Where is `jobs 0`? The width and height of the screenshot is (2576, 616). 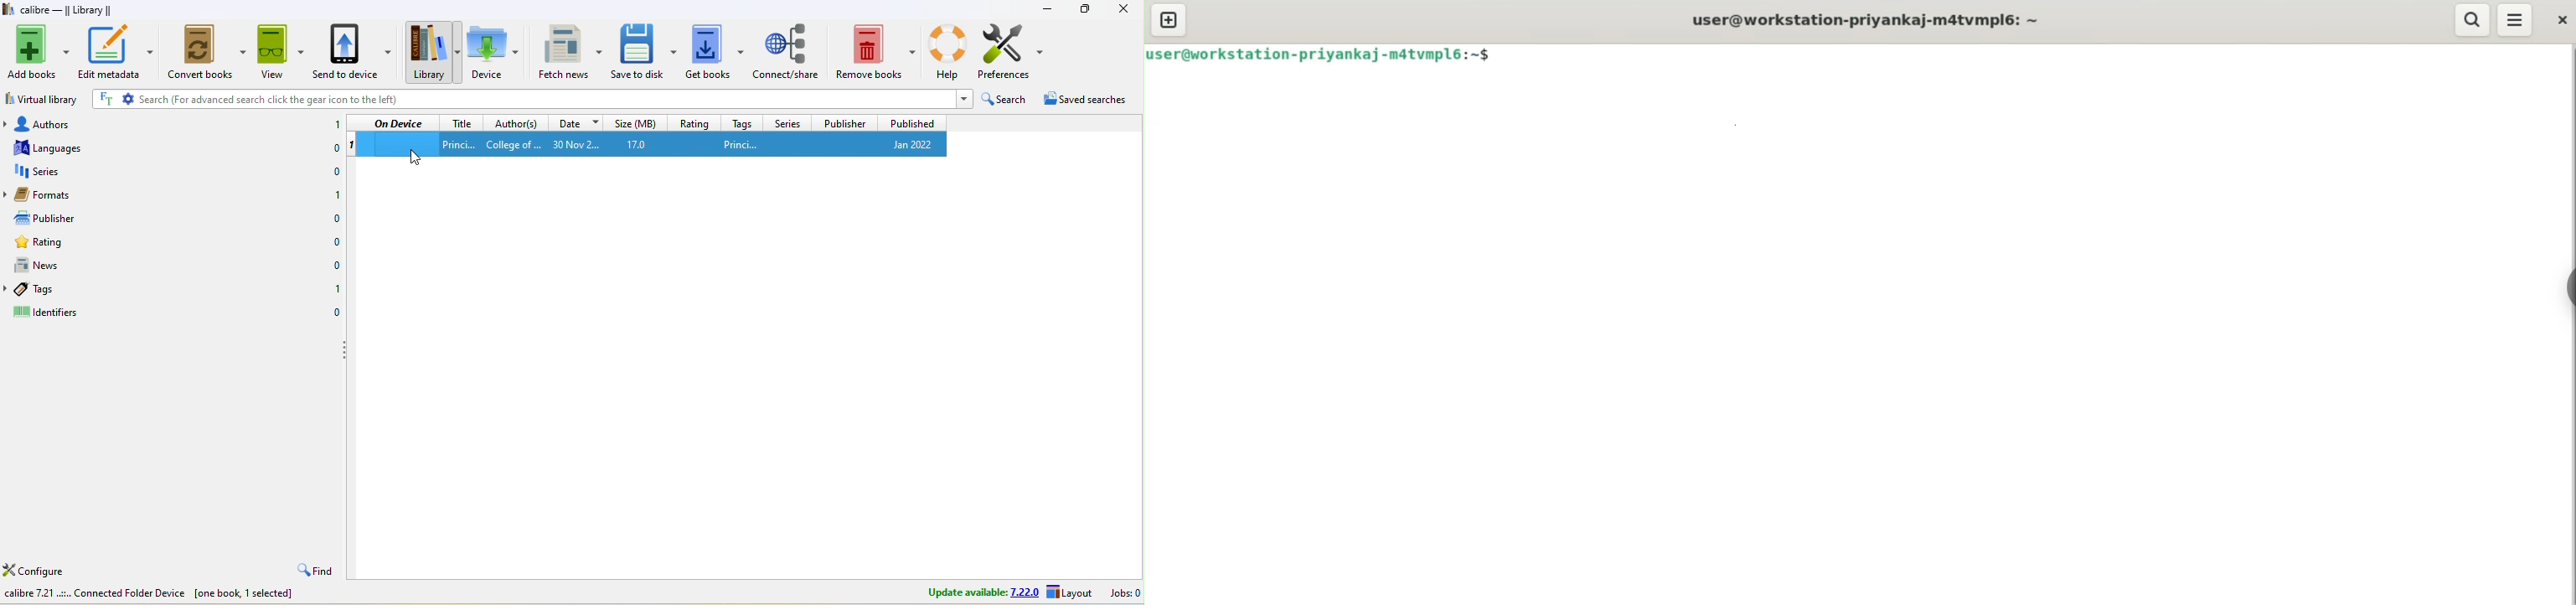
jobs 0 is located at coordinates (1123, 593).